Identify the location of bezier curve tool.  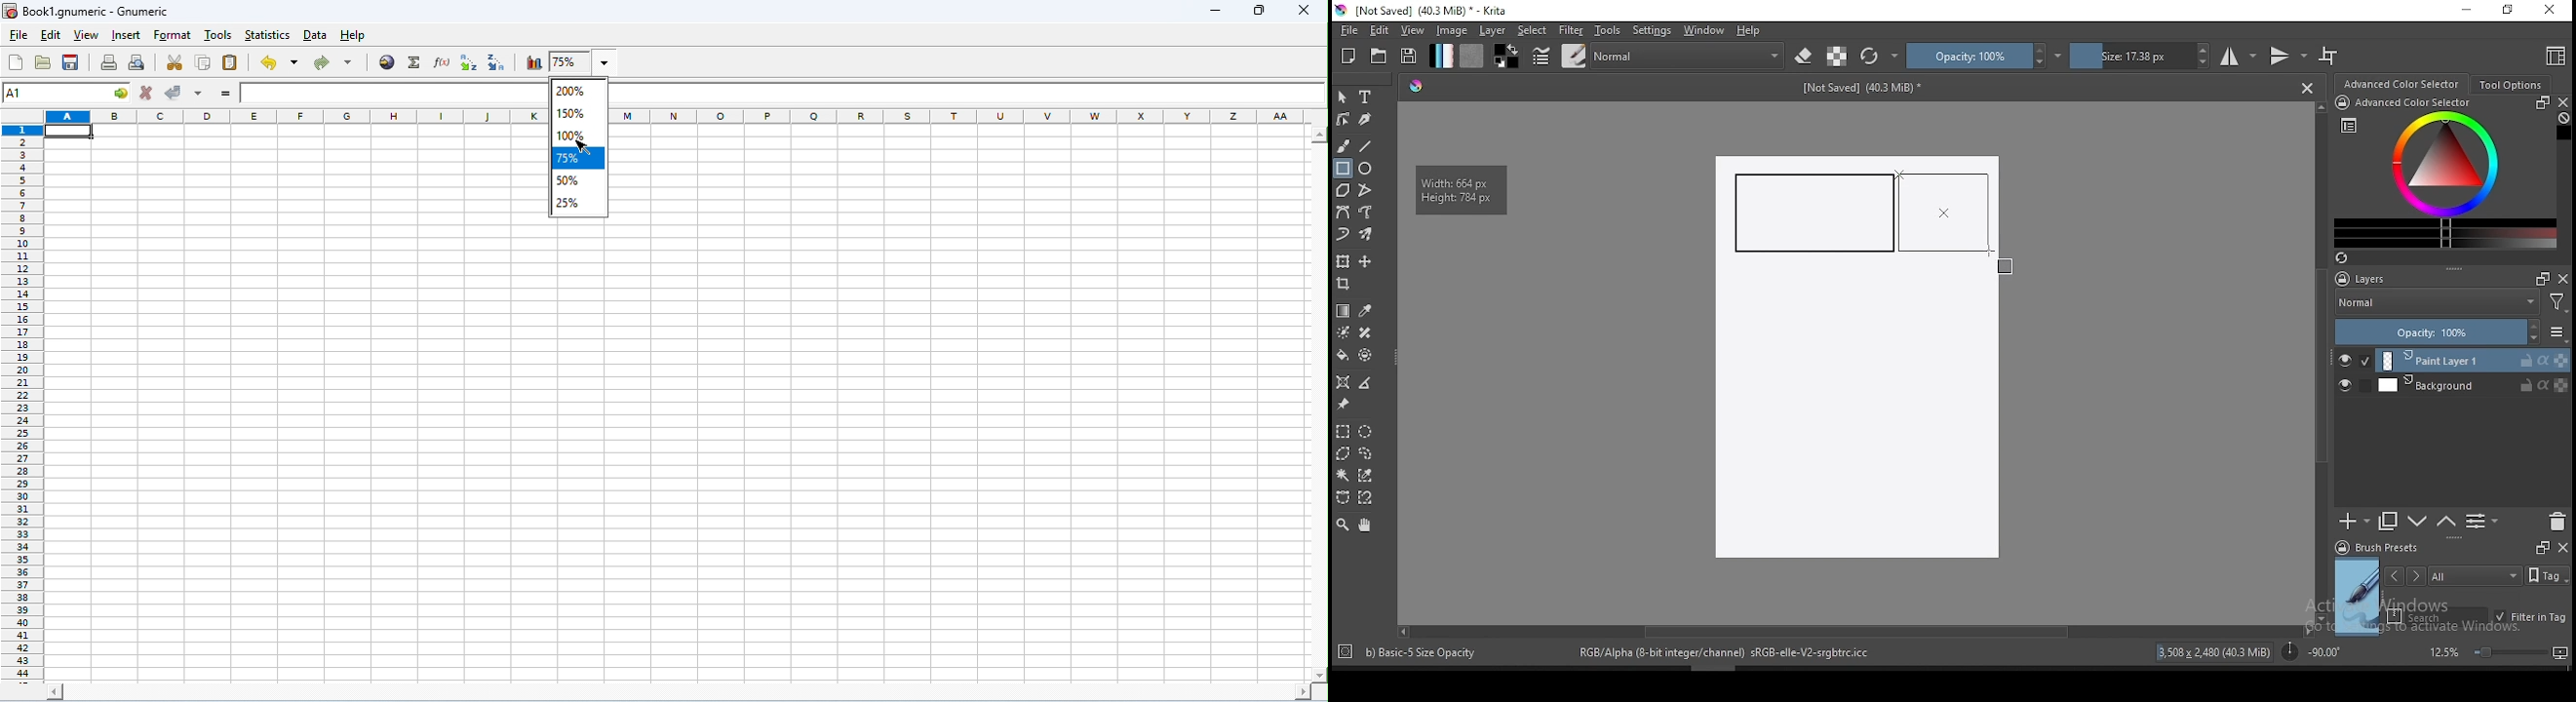
(1342, 214).